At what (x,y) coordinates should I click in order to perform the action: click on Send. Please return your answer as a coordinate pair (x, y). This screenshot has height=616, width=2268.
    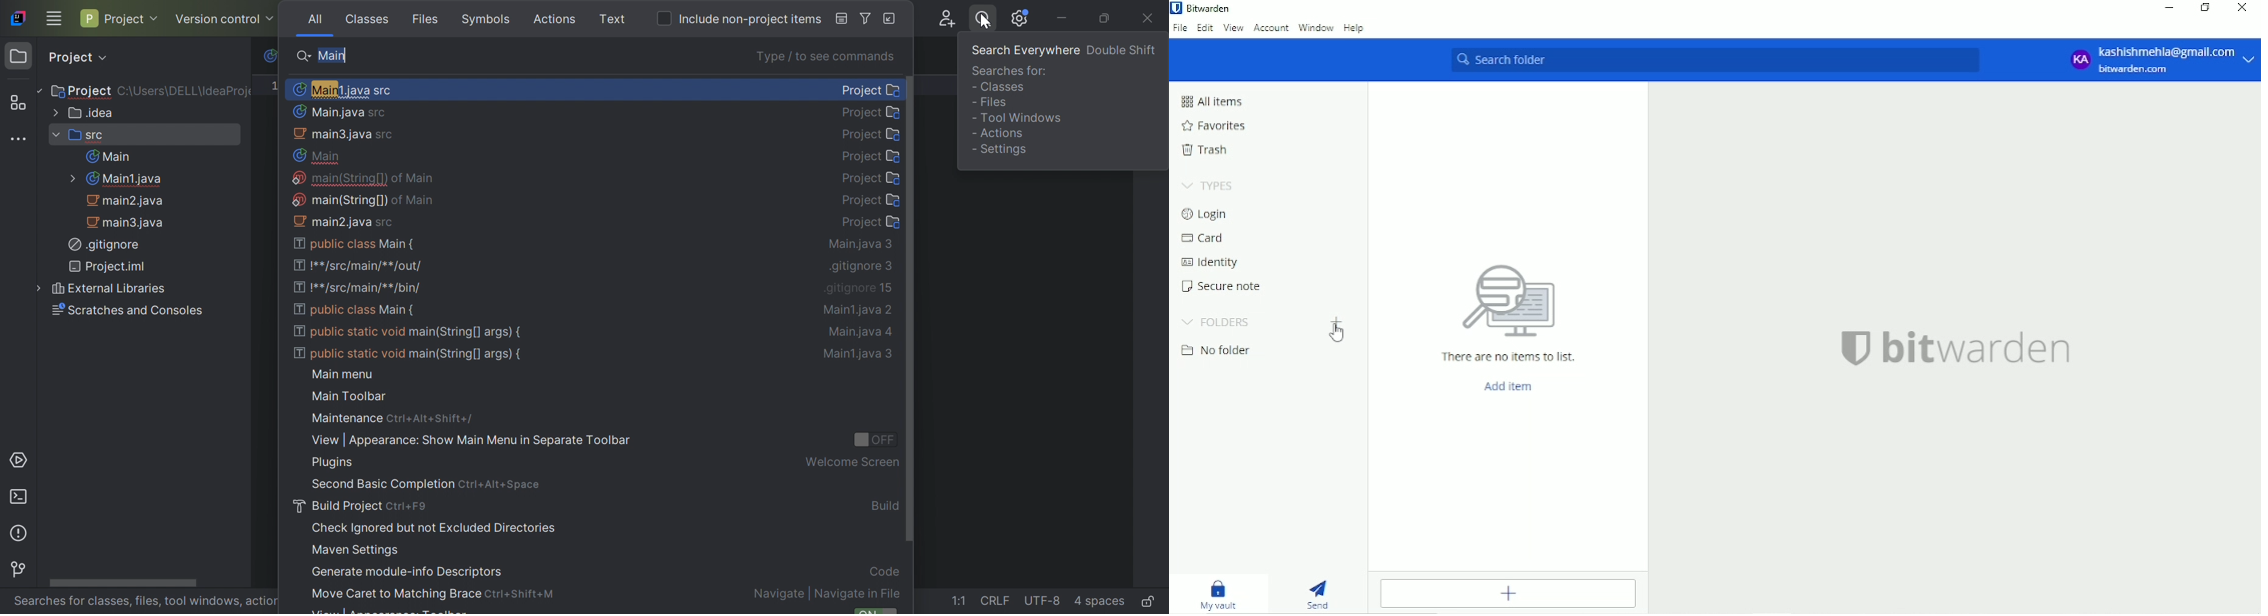
    Looking at the image, I should click on (1323, 594).